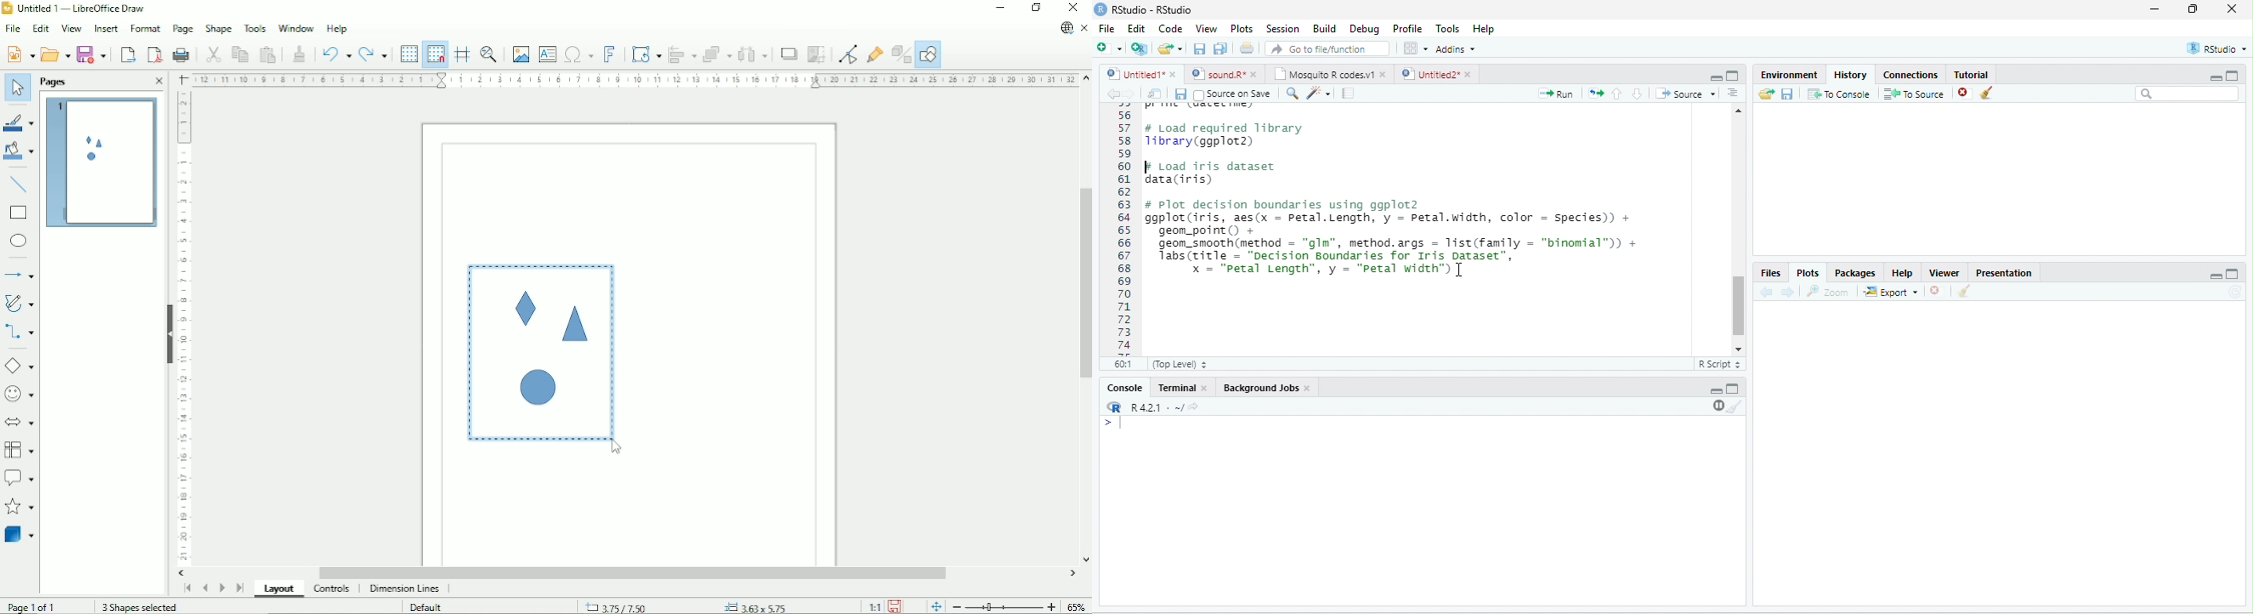 The height and width of the screenshot is (616, 2268). What do you see at coordinates (40, 27) in the screenshot?
I see `Edit` at bounding box center [40, 27].